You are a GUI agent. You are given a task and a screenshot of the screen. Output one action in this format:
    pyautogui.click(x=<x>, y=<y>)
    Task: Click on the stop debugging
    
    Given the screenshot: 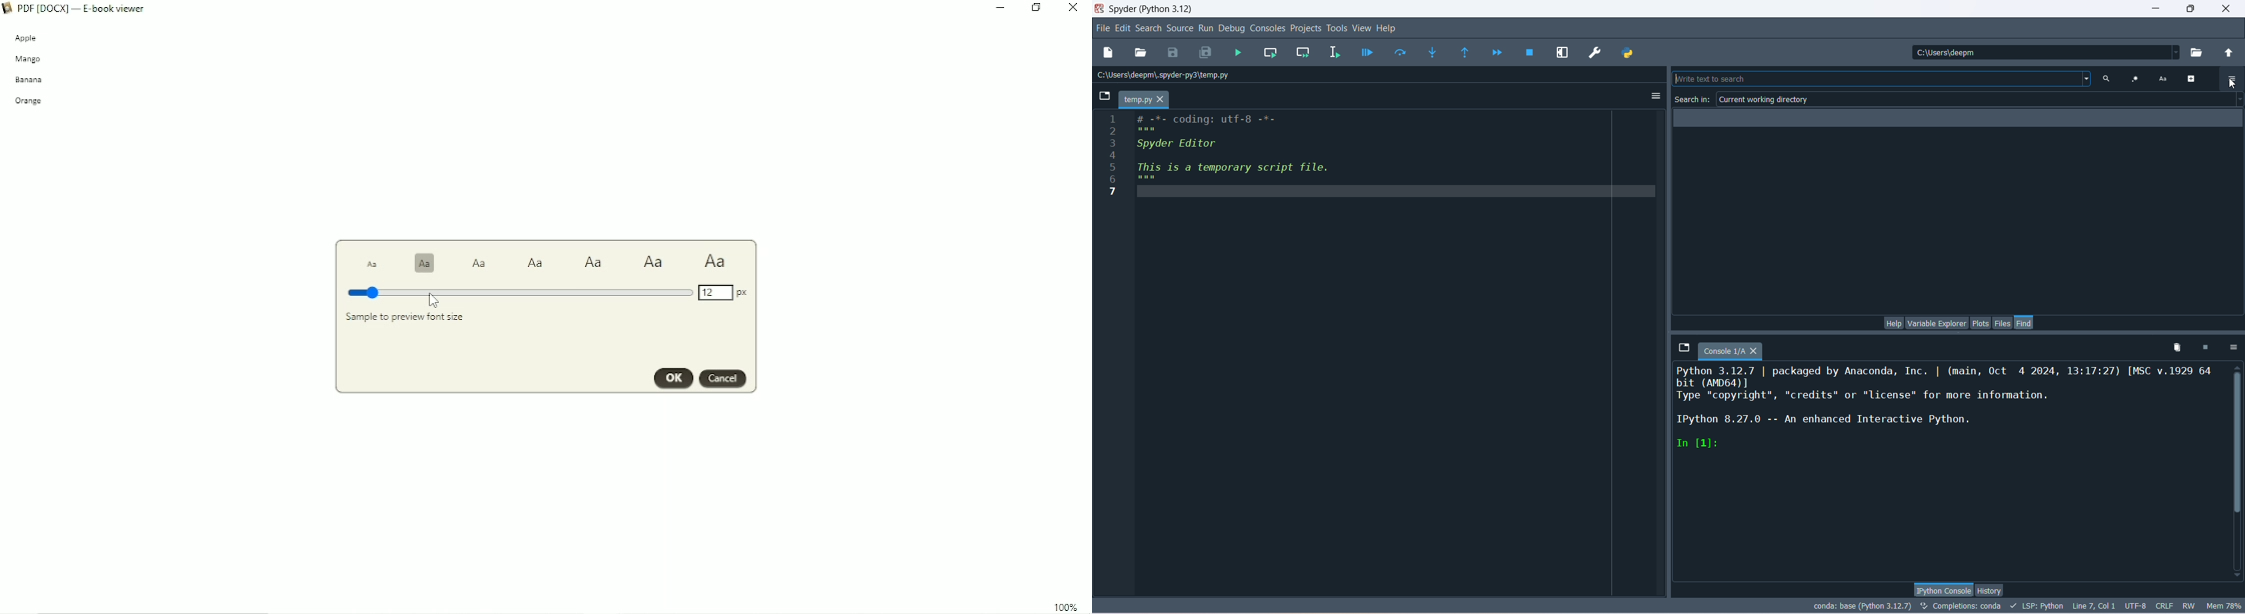 What is the action you would take?
    pyautogui.click(x=1531, y=52)
    